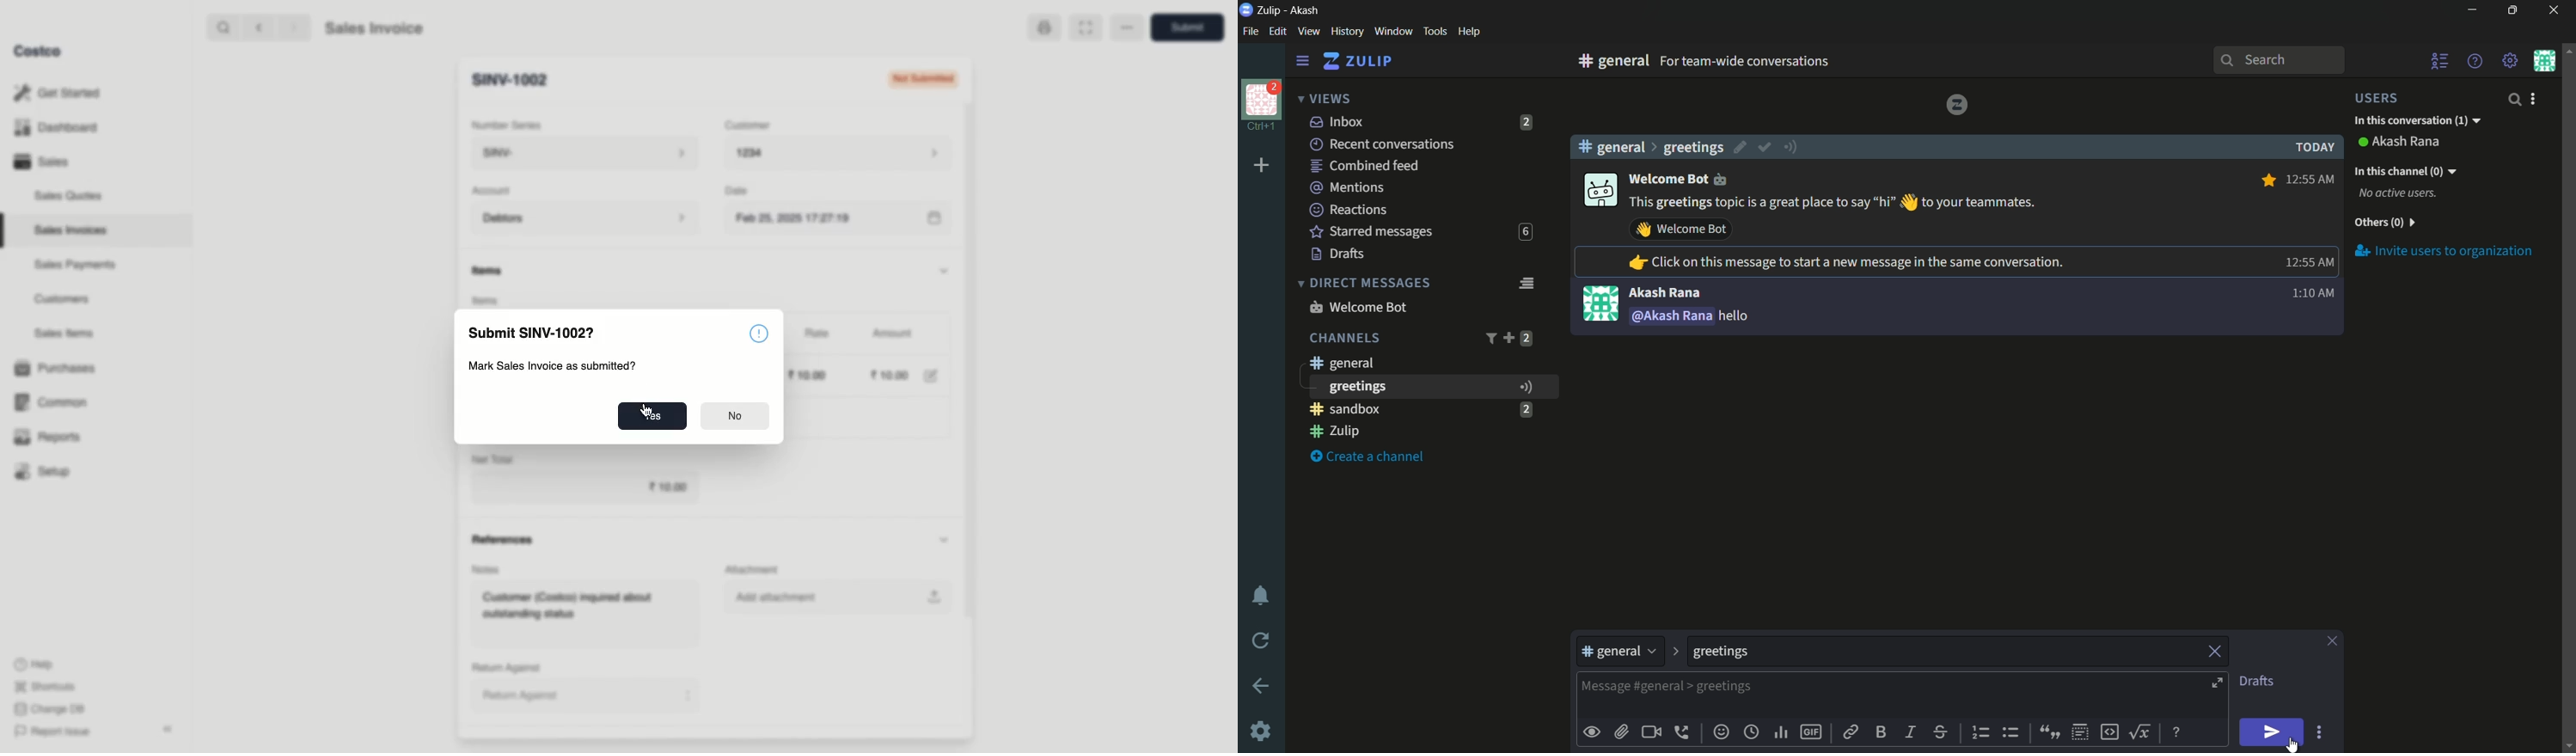  I want to click on strikethrough, so click(1941, 733).